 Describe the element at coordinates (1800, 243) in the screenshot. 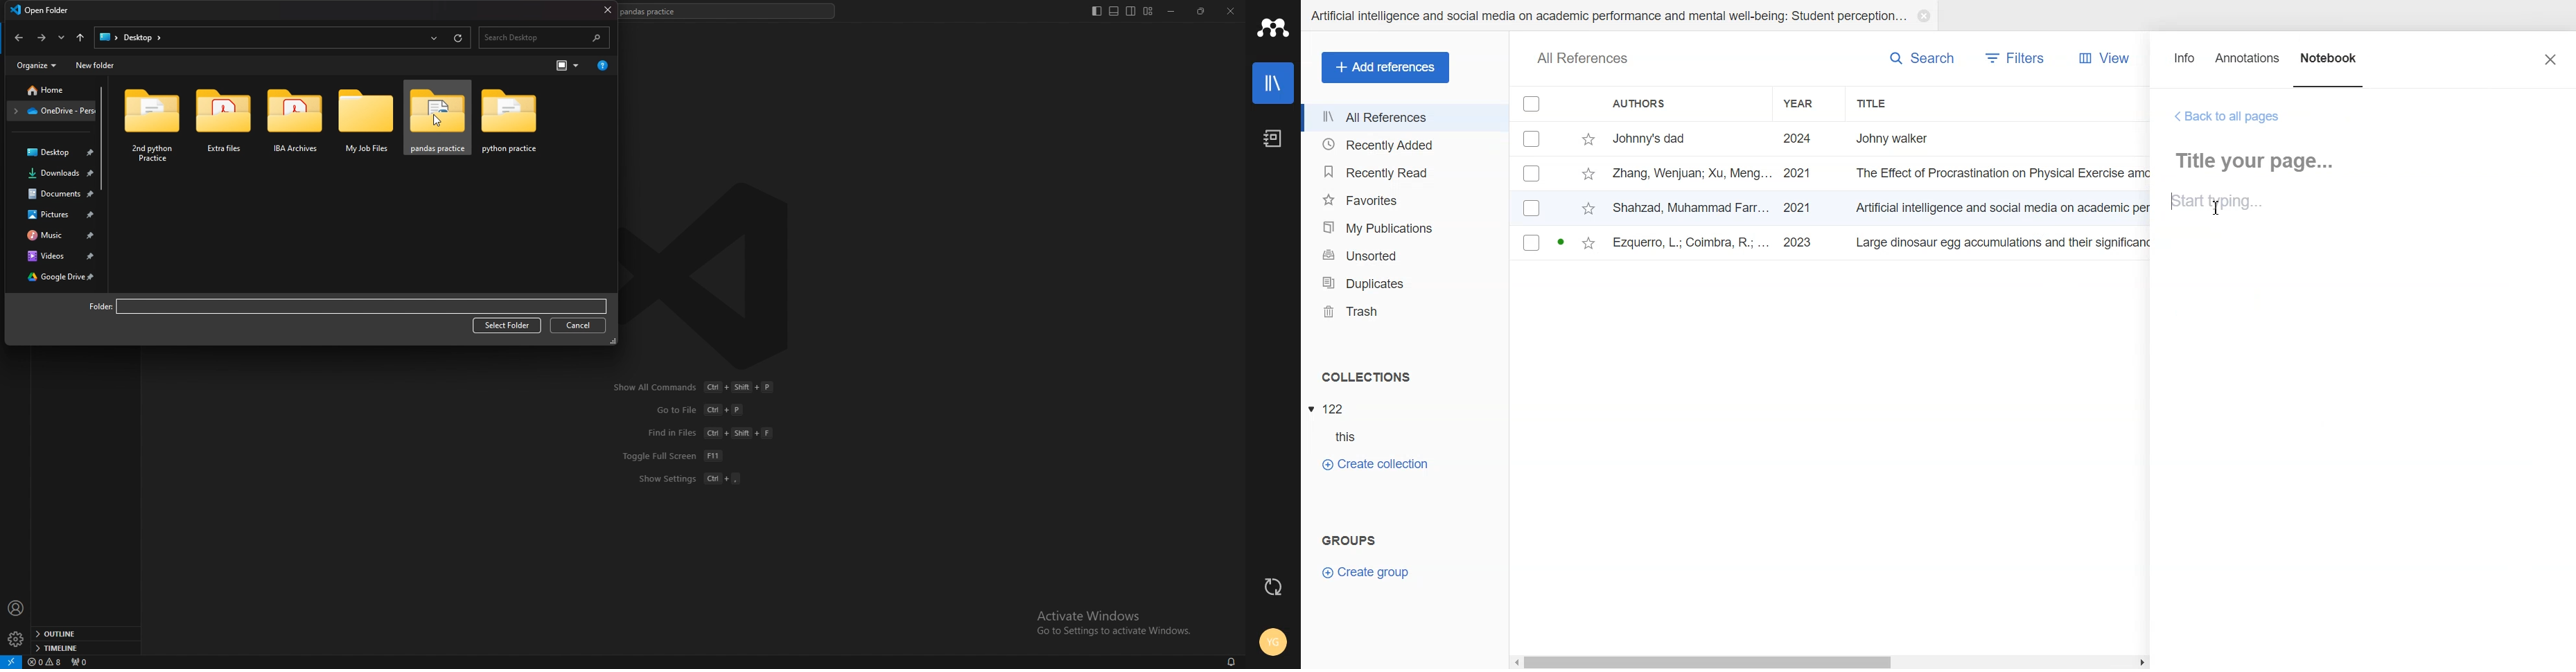

I see `2023` at that location.